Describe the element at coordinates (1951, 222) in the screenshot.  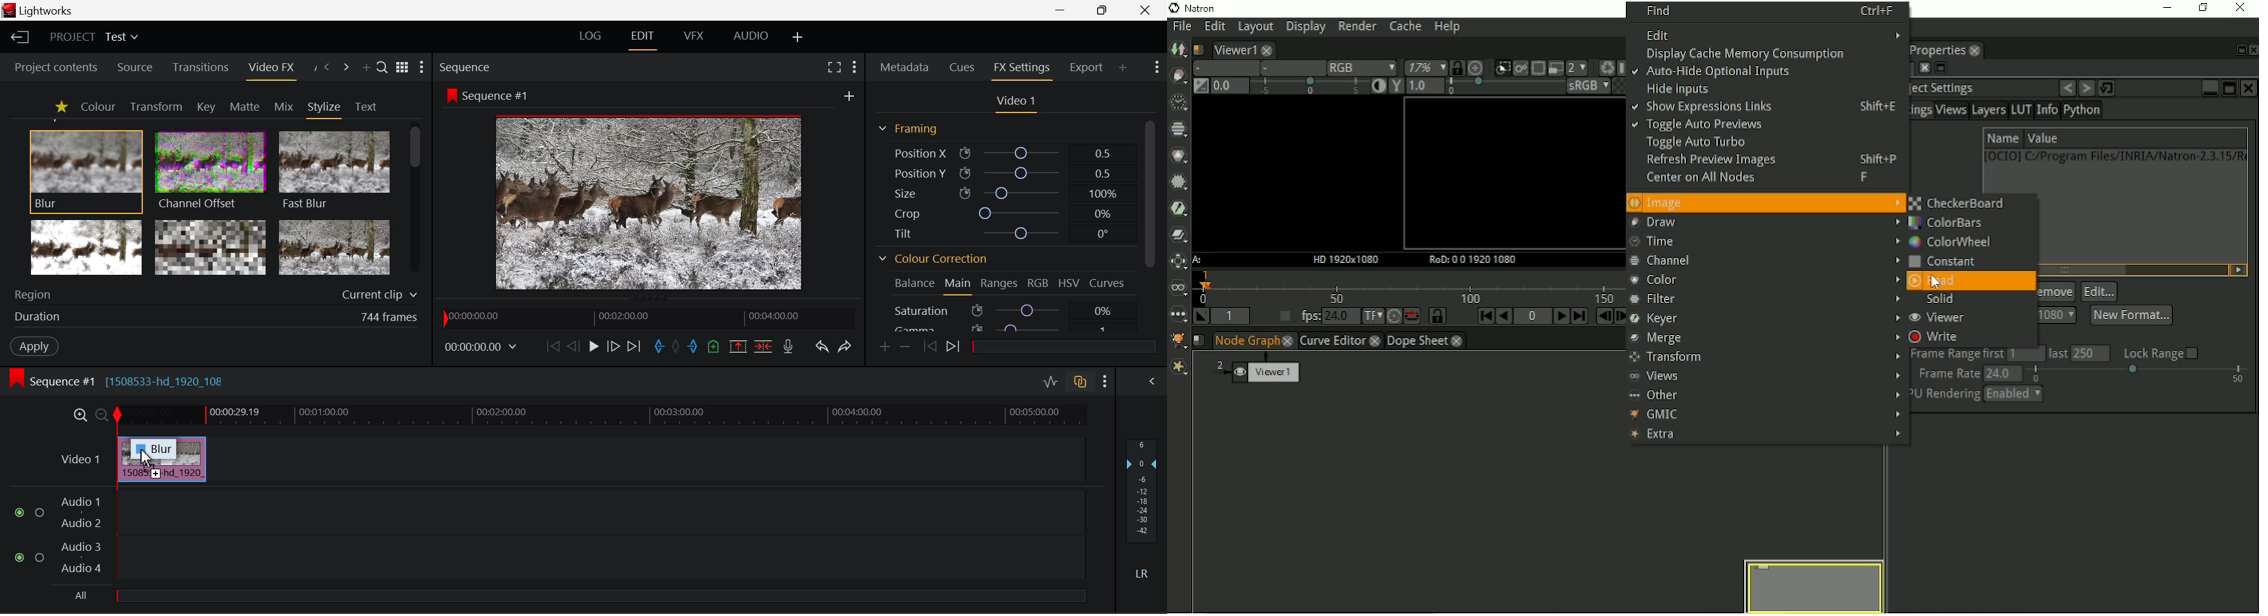
I see `Colorbars` at that location.